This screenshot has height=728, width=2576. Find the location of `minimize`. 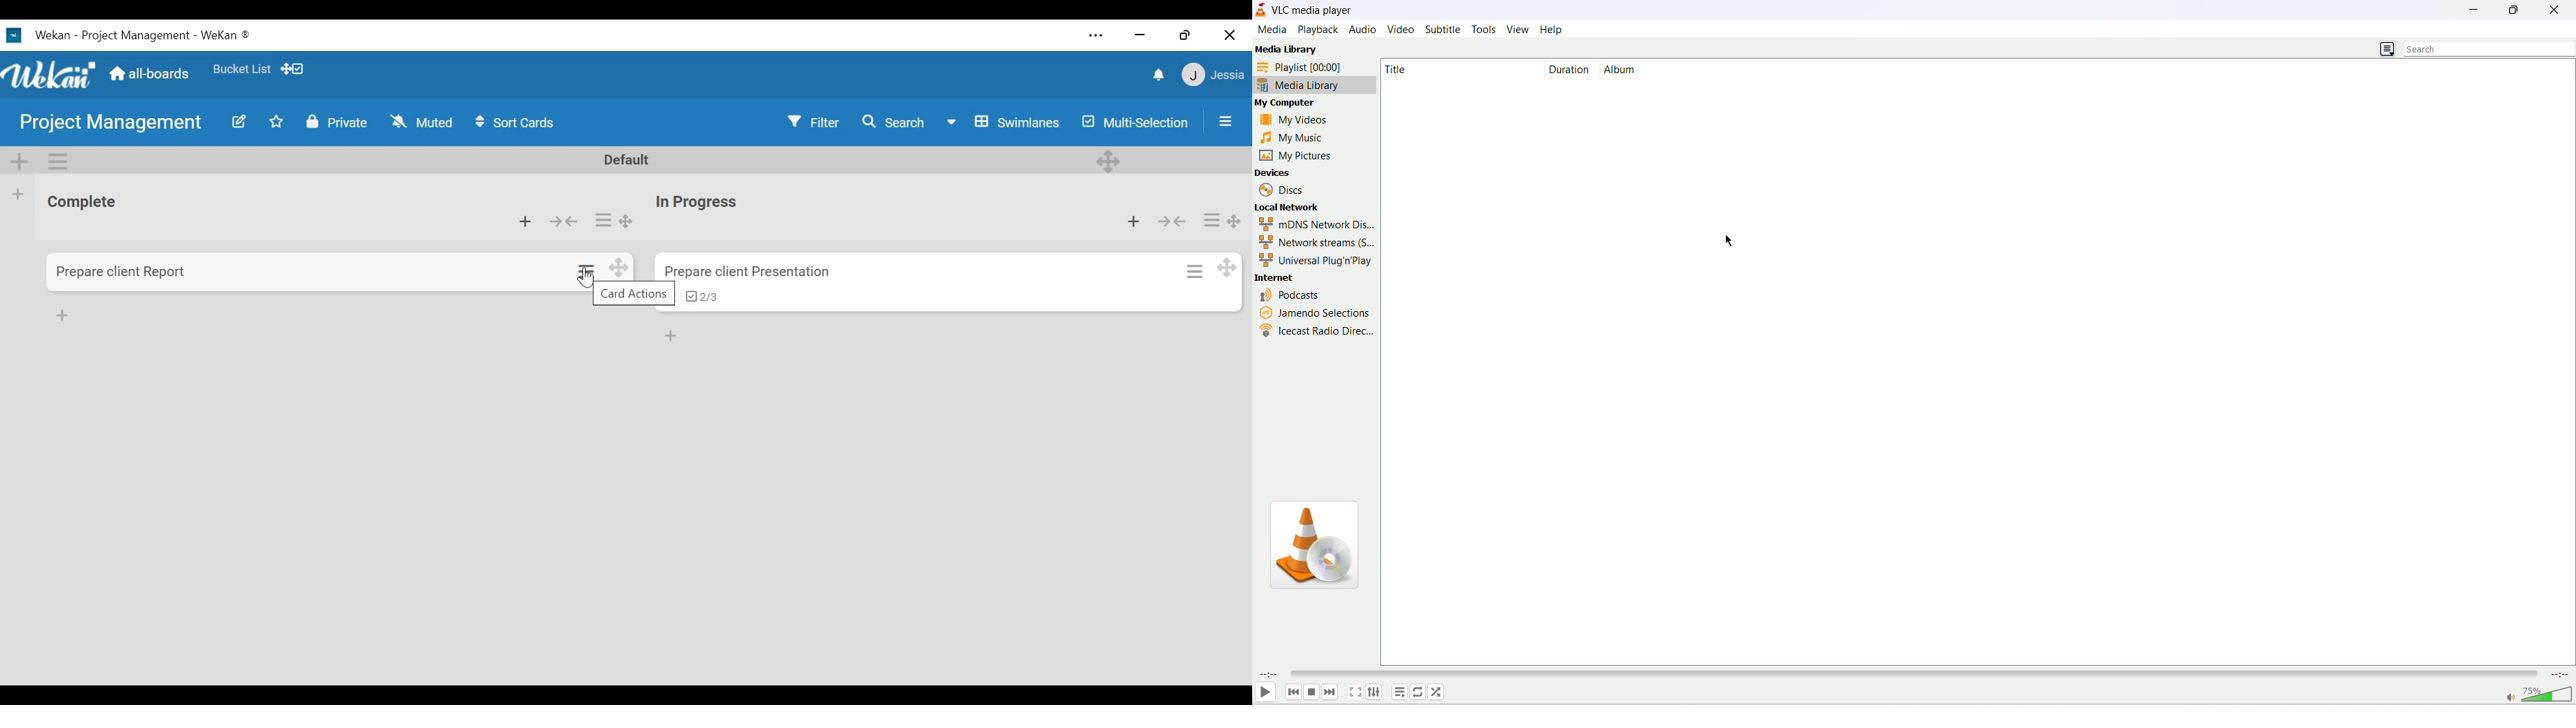

minimize is located at coordinates (2475, 12).